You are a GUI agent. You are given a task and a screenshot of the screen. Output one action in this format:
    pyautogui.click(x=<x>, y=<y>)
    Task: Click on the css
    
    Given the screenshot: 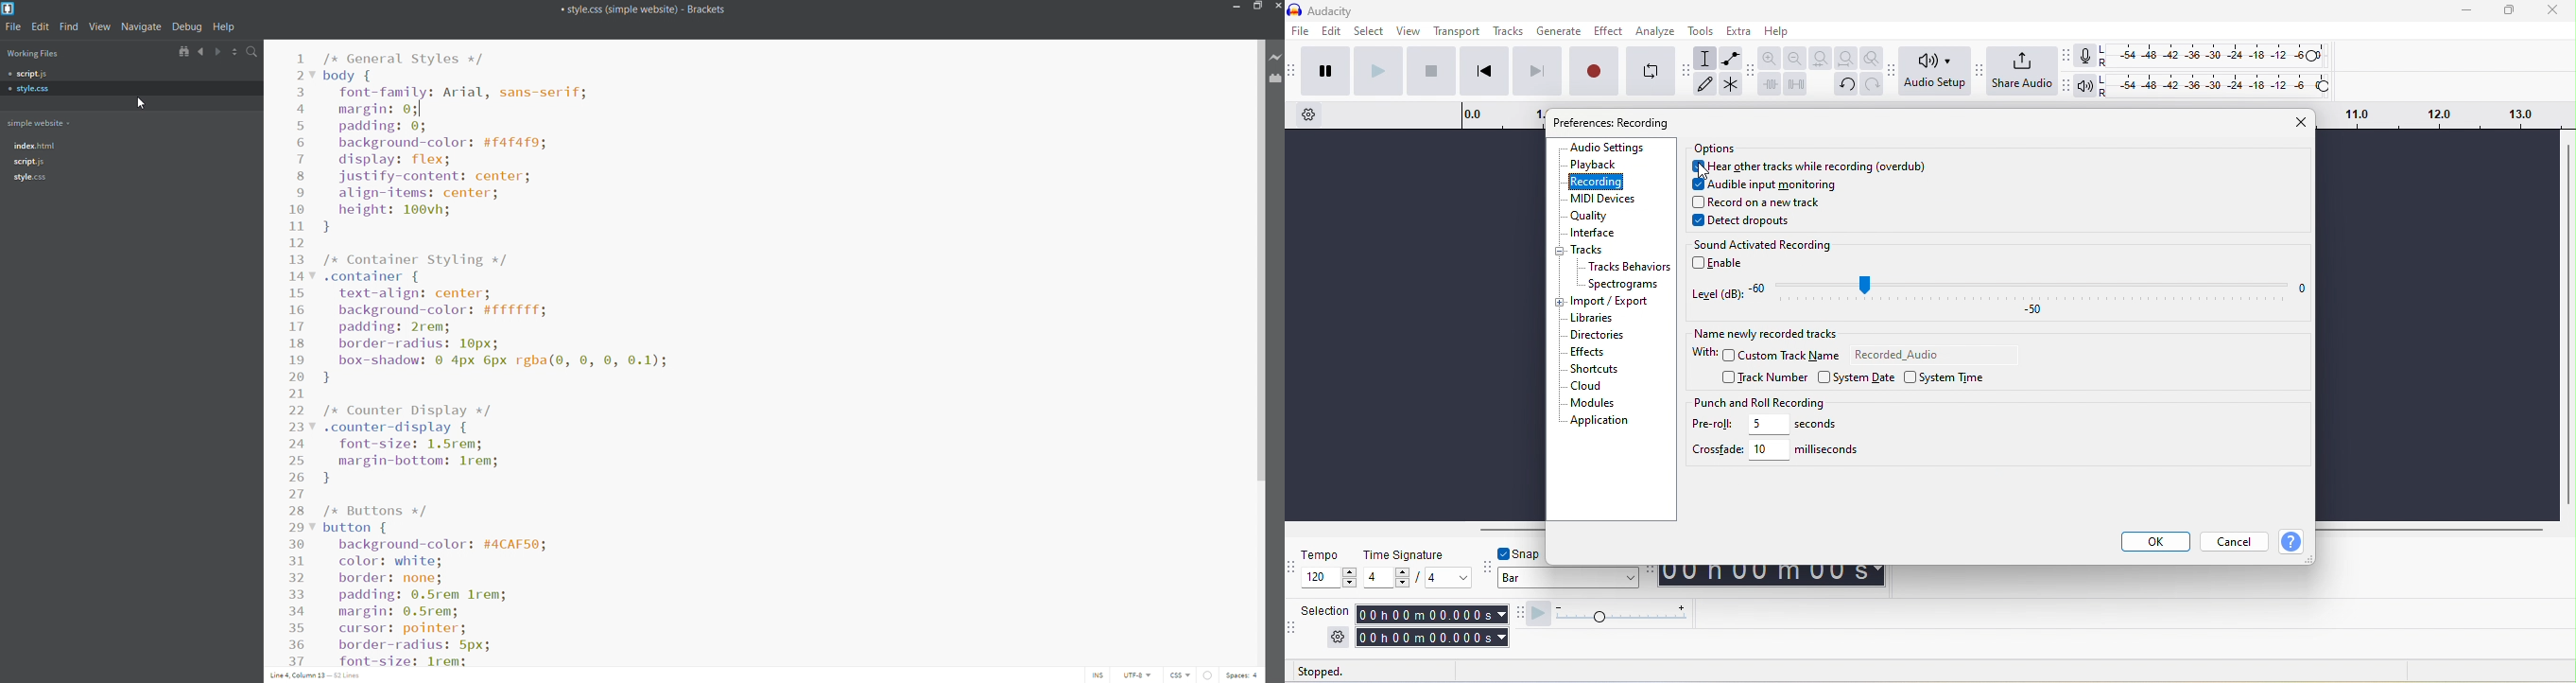 What is the action you would take?
    pyautogui.click(x=1182, y=675)
    